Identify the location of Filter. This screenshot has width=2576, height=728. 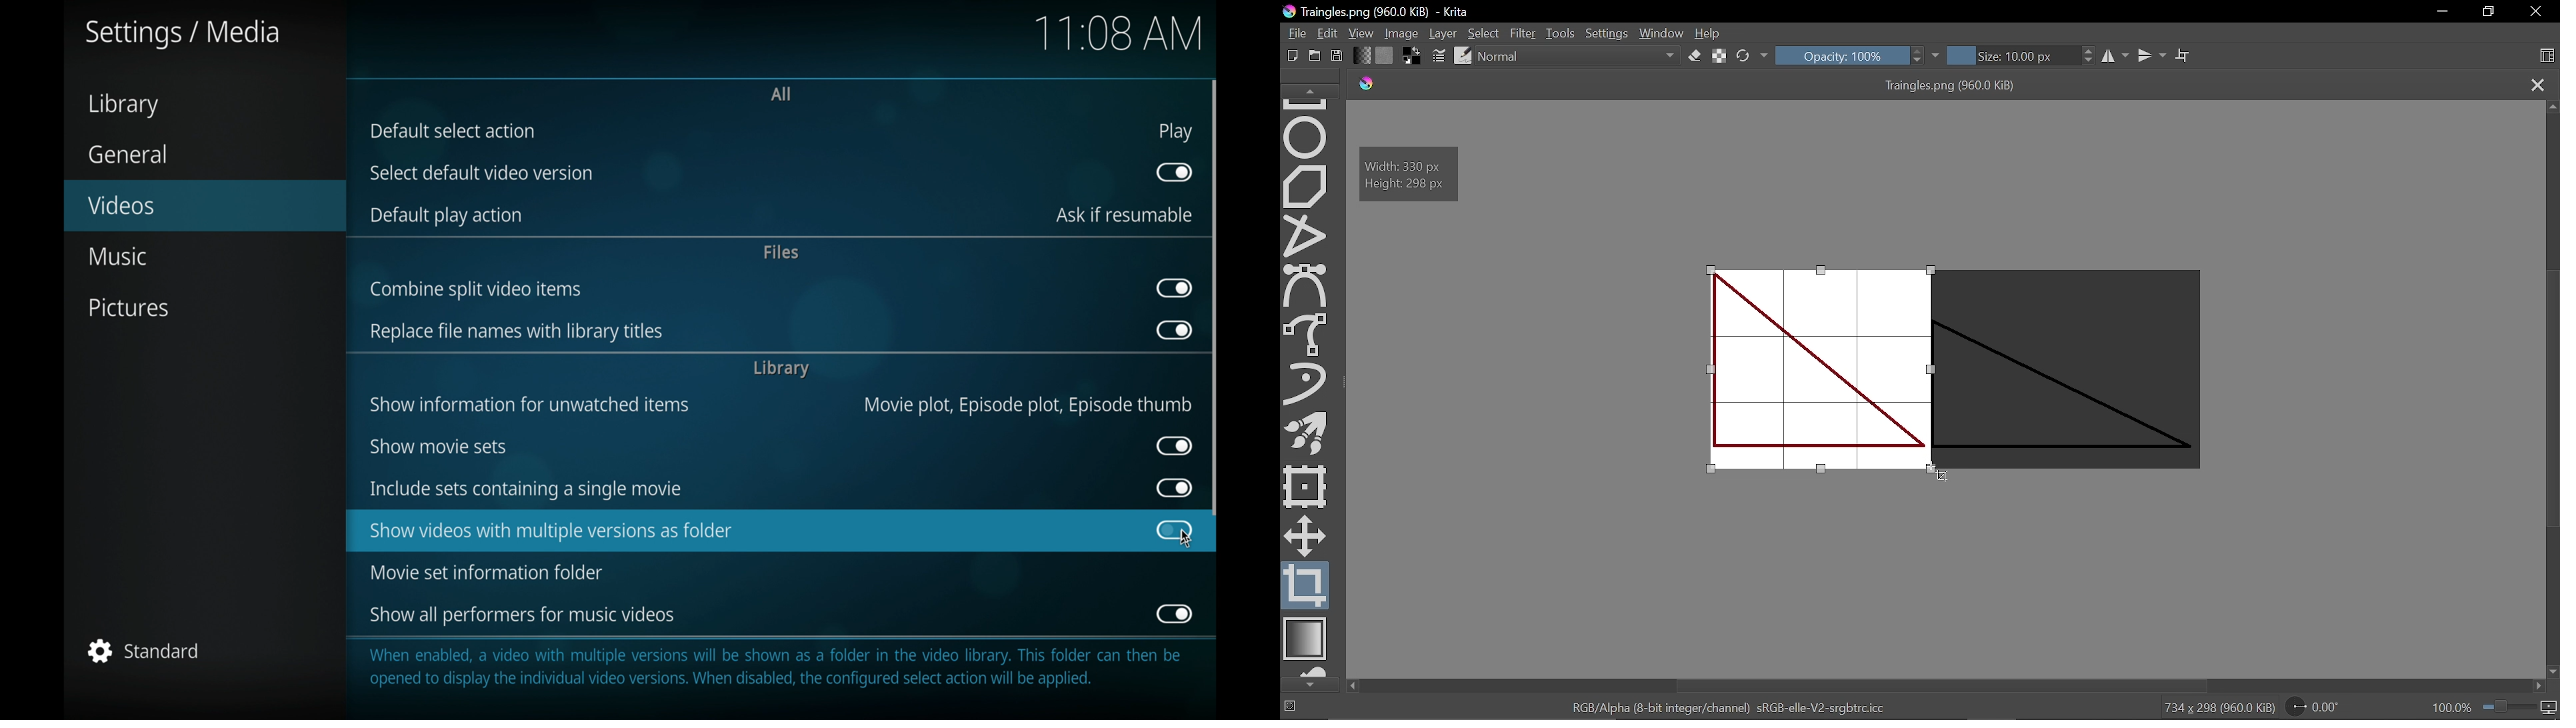
(1522, 33).